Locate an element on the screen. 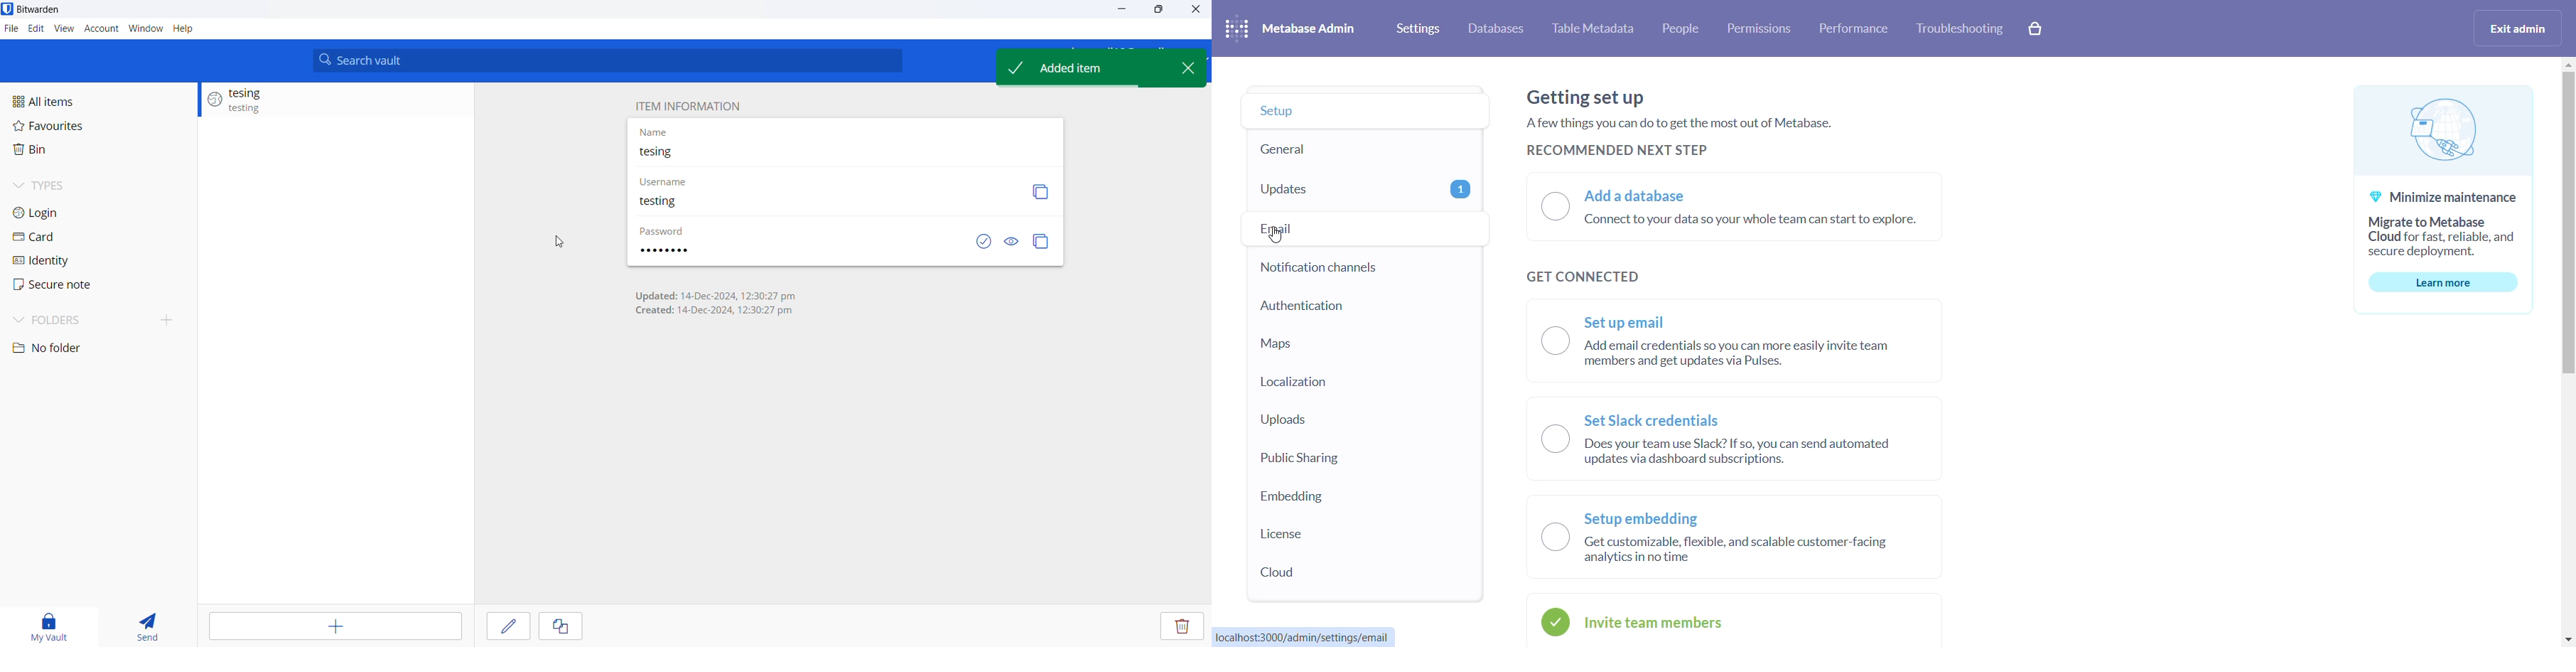 The width and height of the screenshot is (2576, 672). password is located at coordinates (675, 251).